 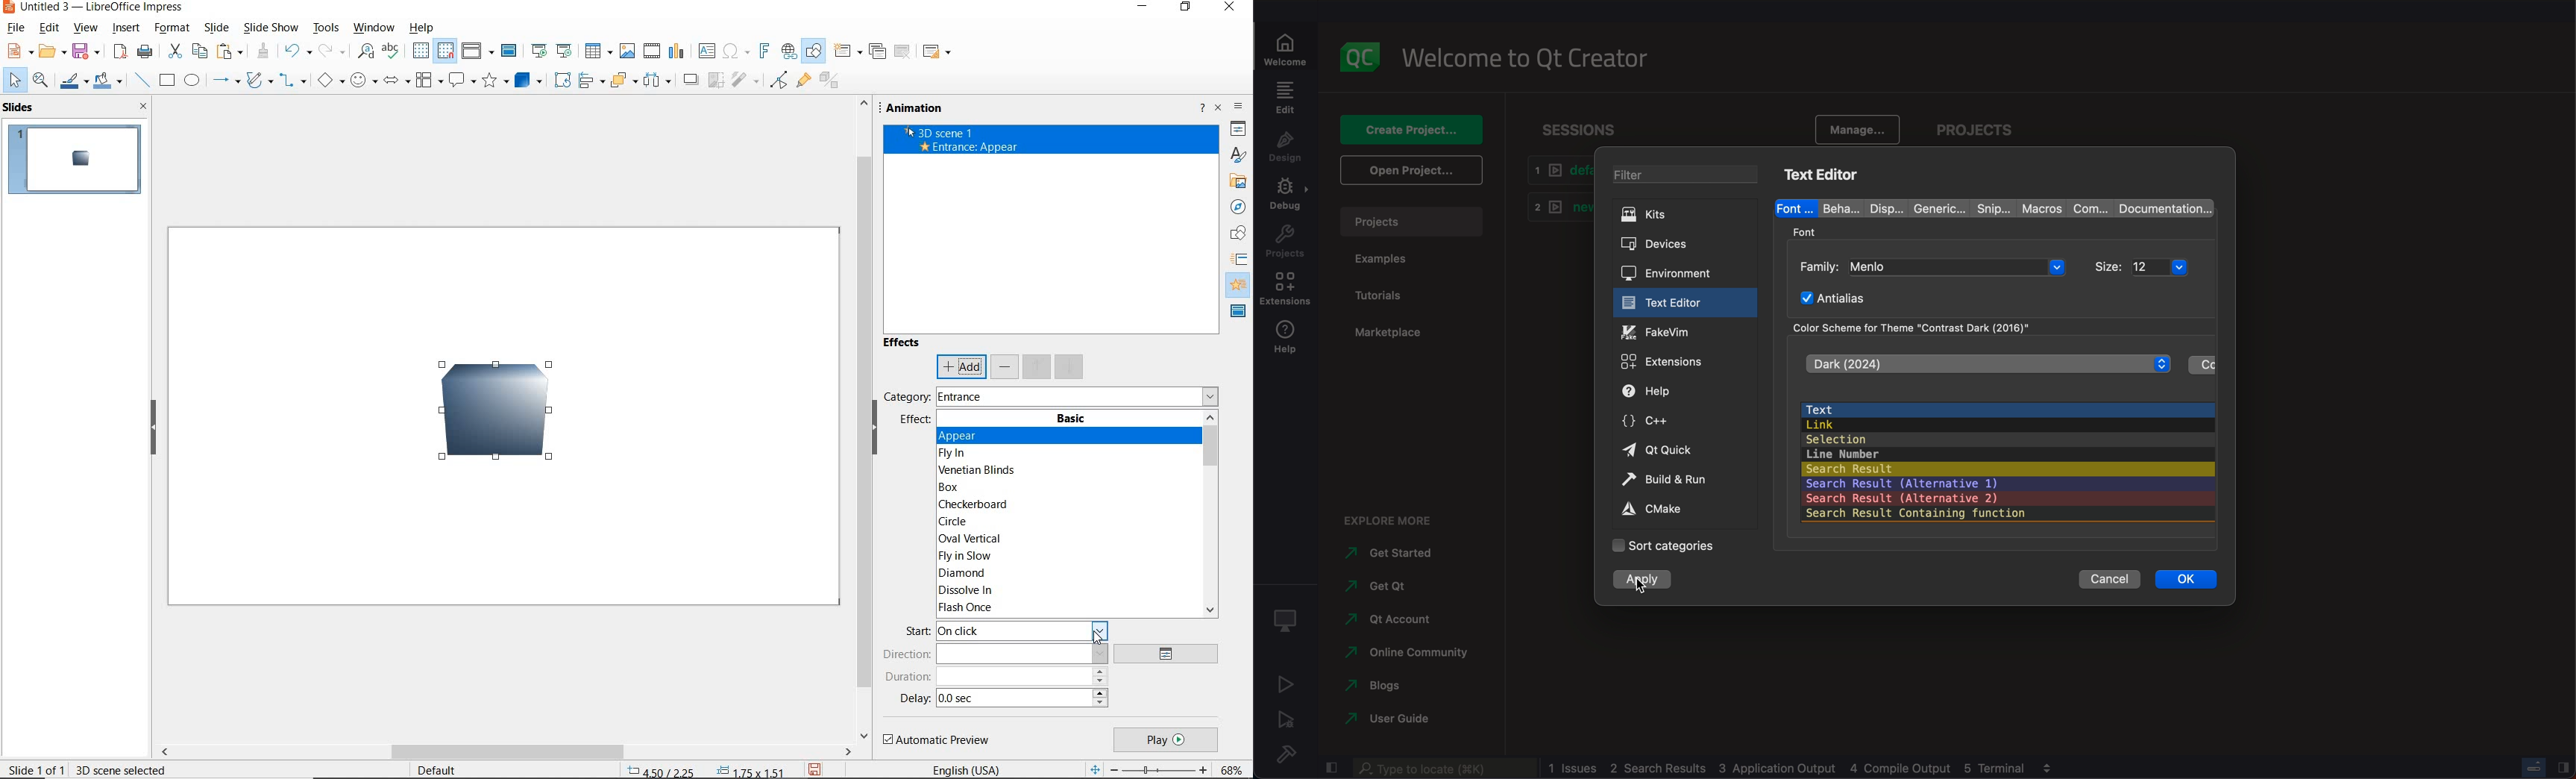 What do you see at coordinates (881, 436) in the screenshot?
I see `HIDE` at bounding box center [881, 436].